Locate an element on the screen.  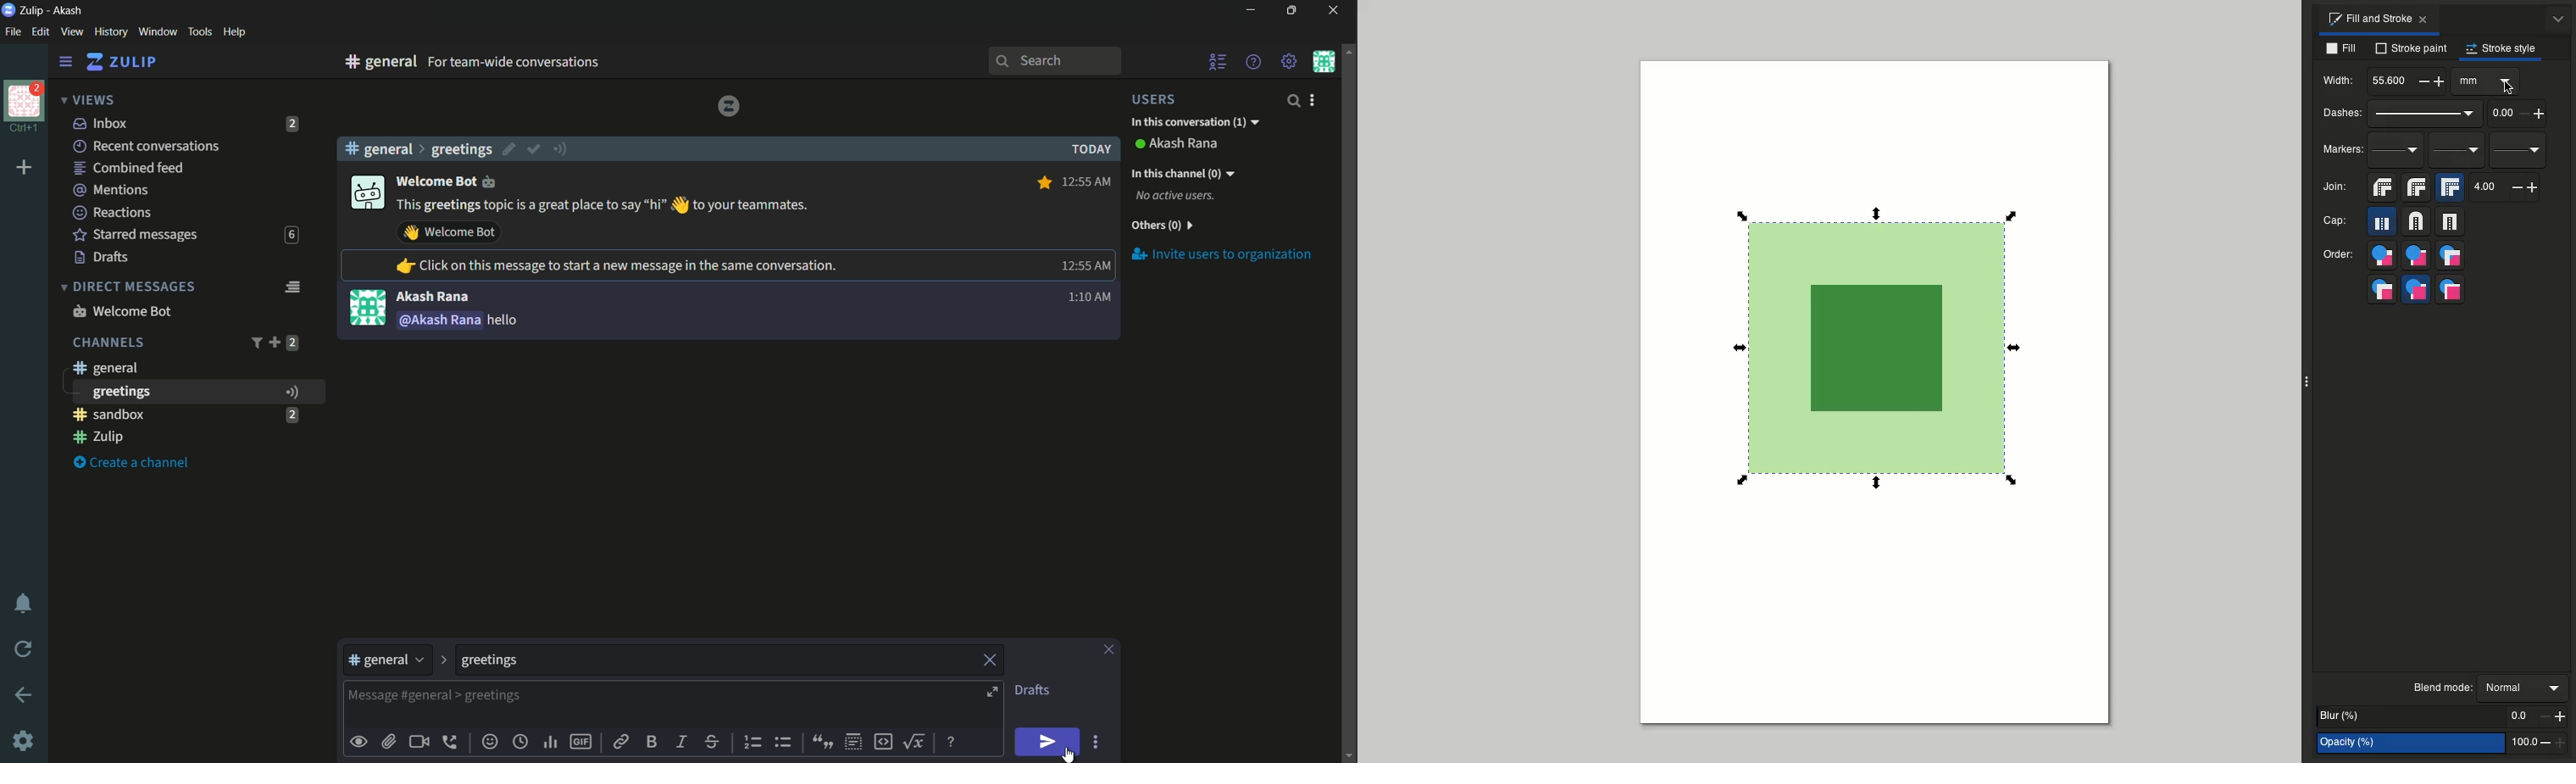
invite users to organization is located at coordinates (1222, 256).